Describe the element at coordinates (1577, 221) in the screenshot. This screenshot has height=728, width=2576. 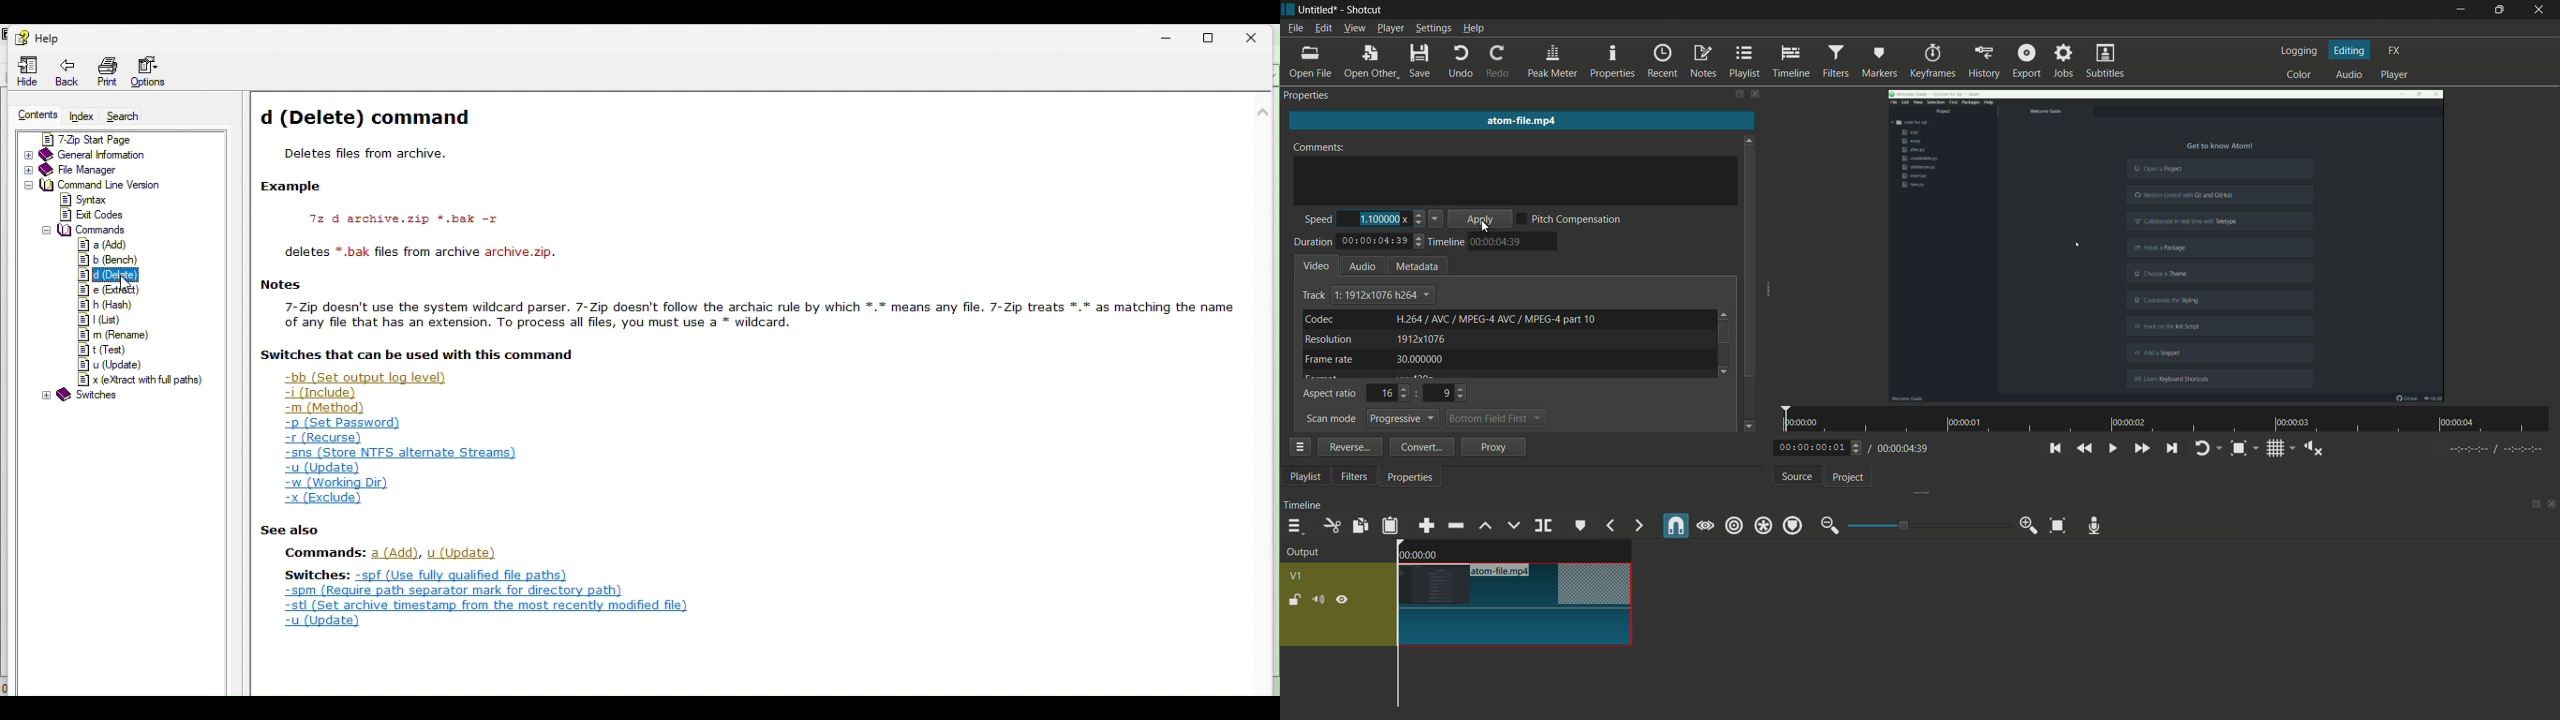
I see `pitch compensation` at that location.